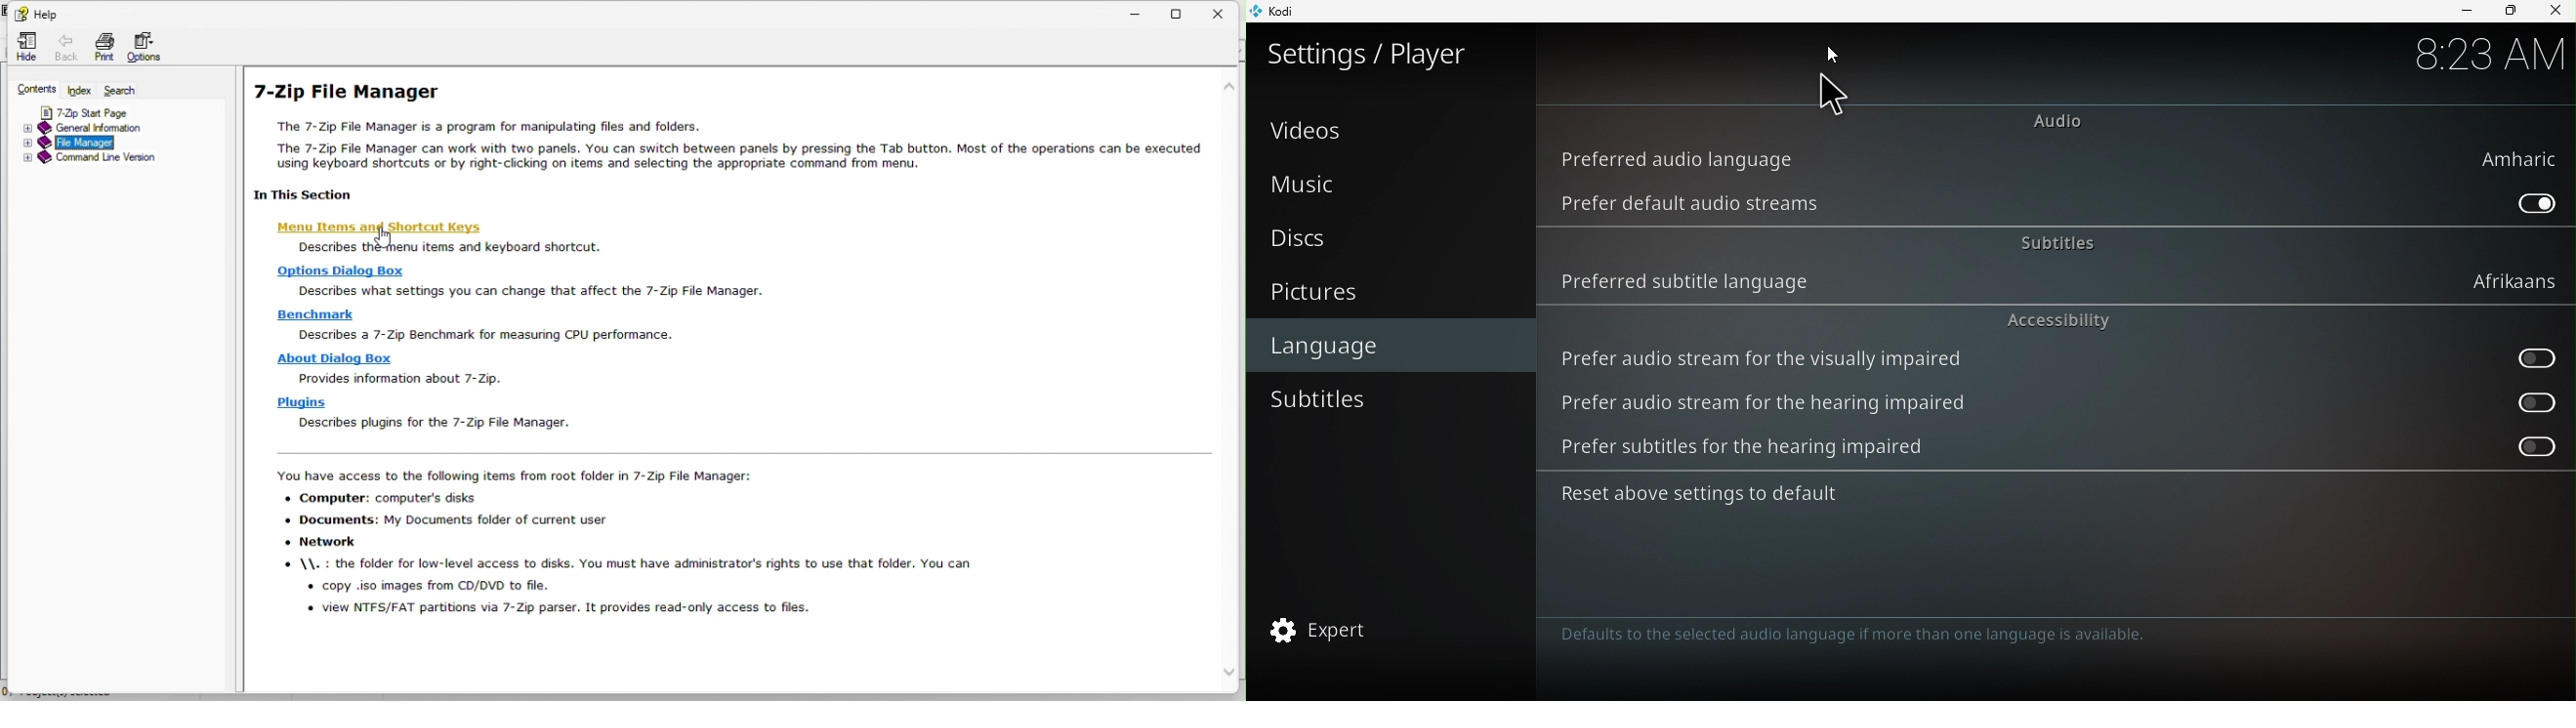 Image resolution: width=2576 pixels, height=728 pixels. Describe the element at coordinates (1389, 184) in the screenshot. I see `Music` at that location.